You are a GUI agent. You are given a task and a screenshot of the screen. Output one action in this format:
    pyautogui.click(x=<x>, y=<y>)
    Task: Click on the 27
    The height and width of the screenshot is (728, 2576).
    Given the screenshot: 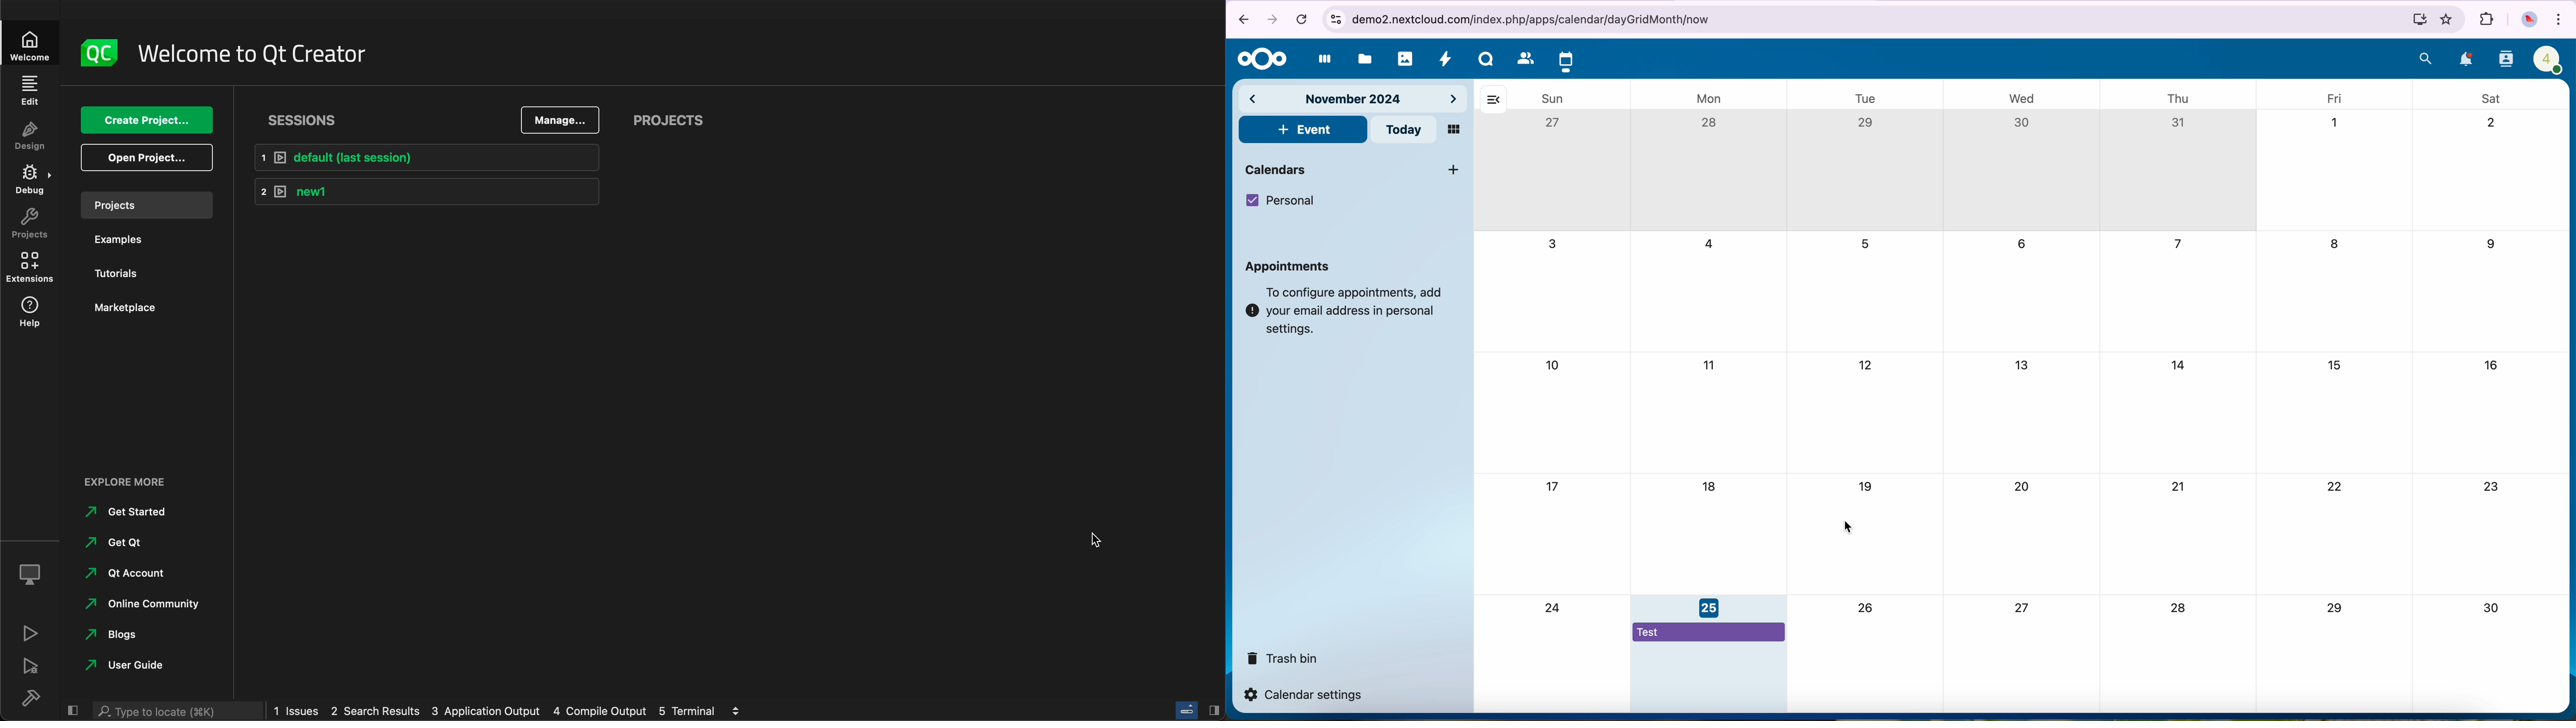 What is the action you would take?
    pyautogui.click(x=2024, y=607)
    